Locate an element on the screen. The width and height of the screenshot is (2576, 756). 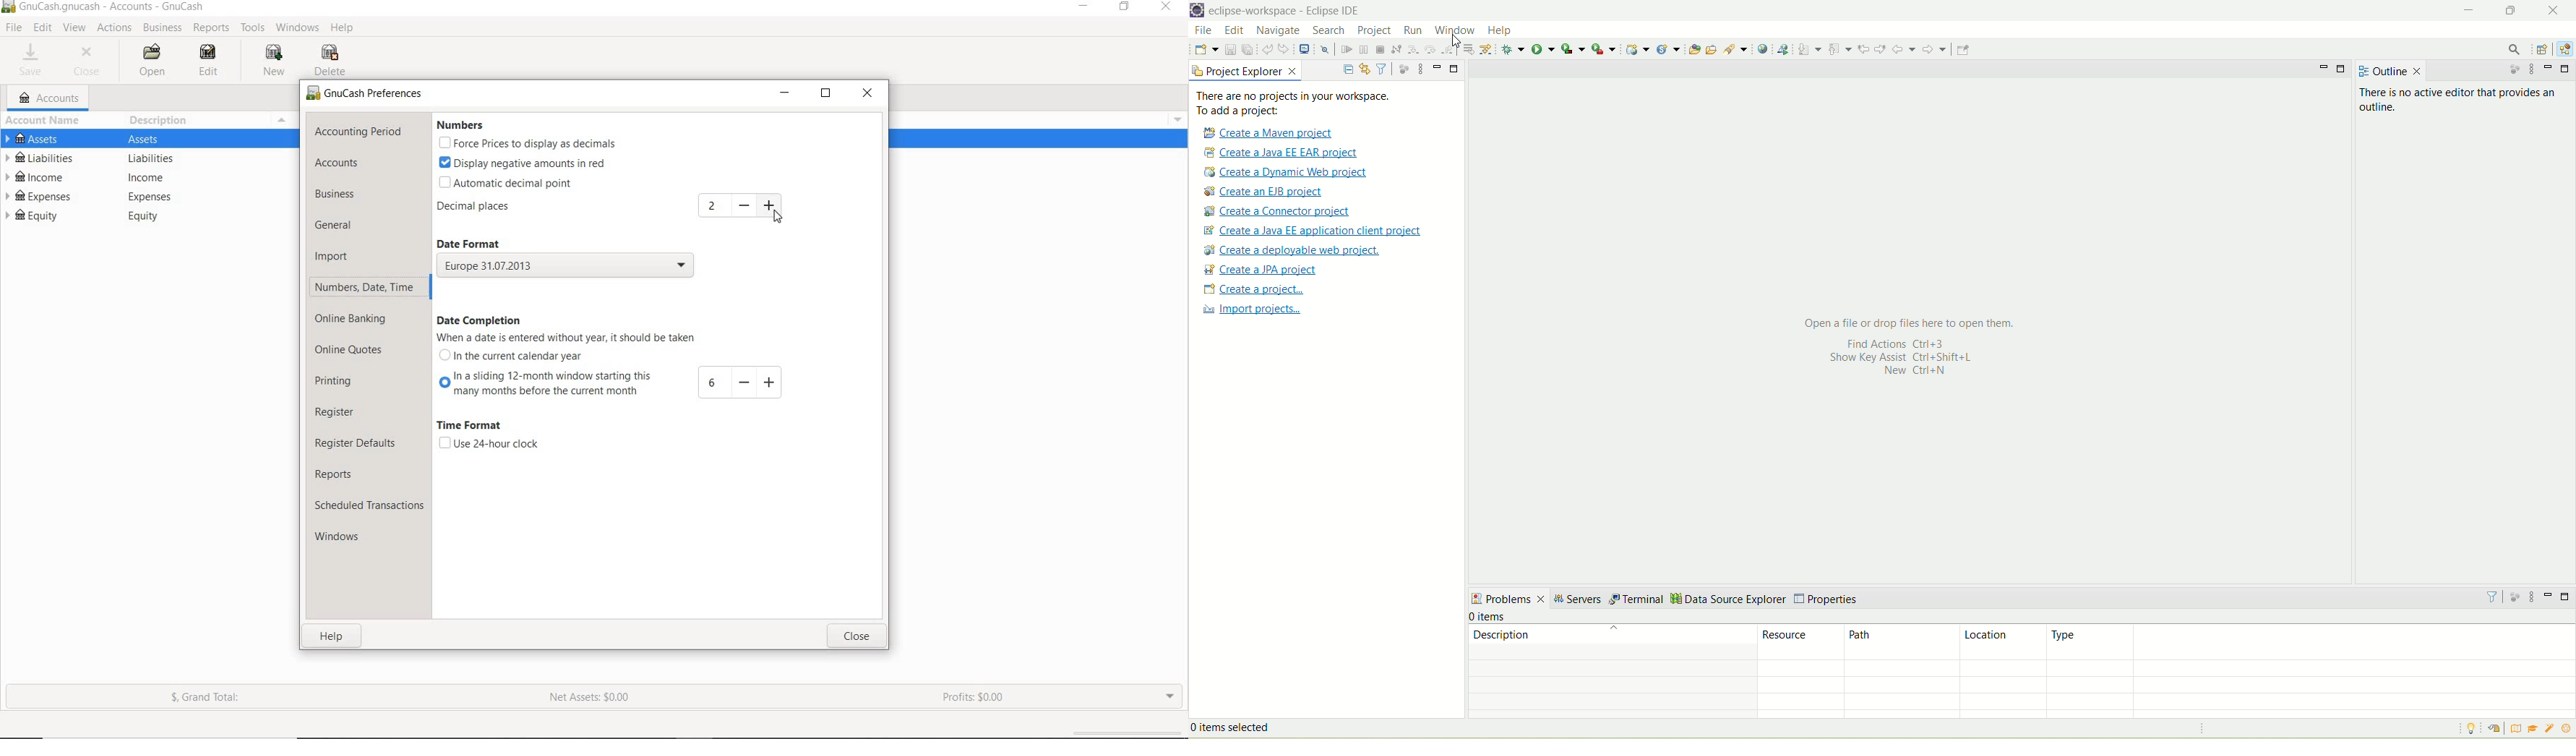
REPORTS is located at coordinates (211, 28).